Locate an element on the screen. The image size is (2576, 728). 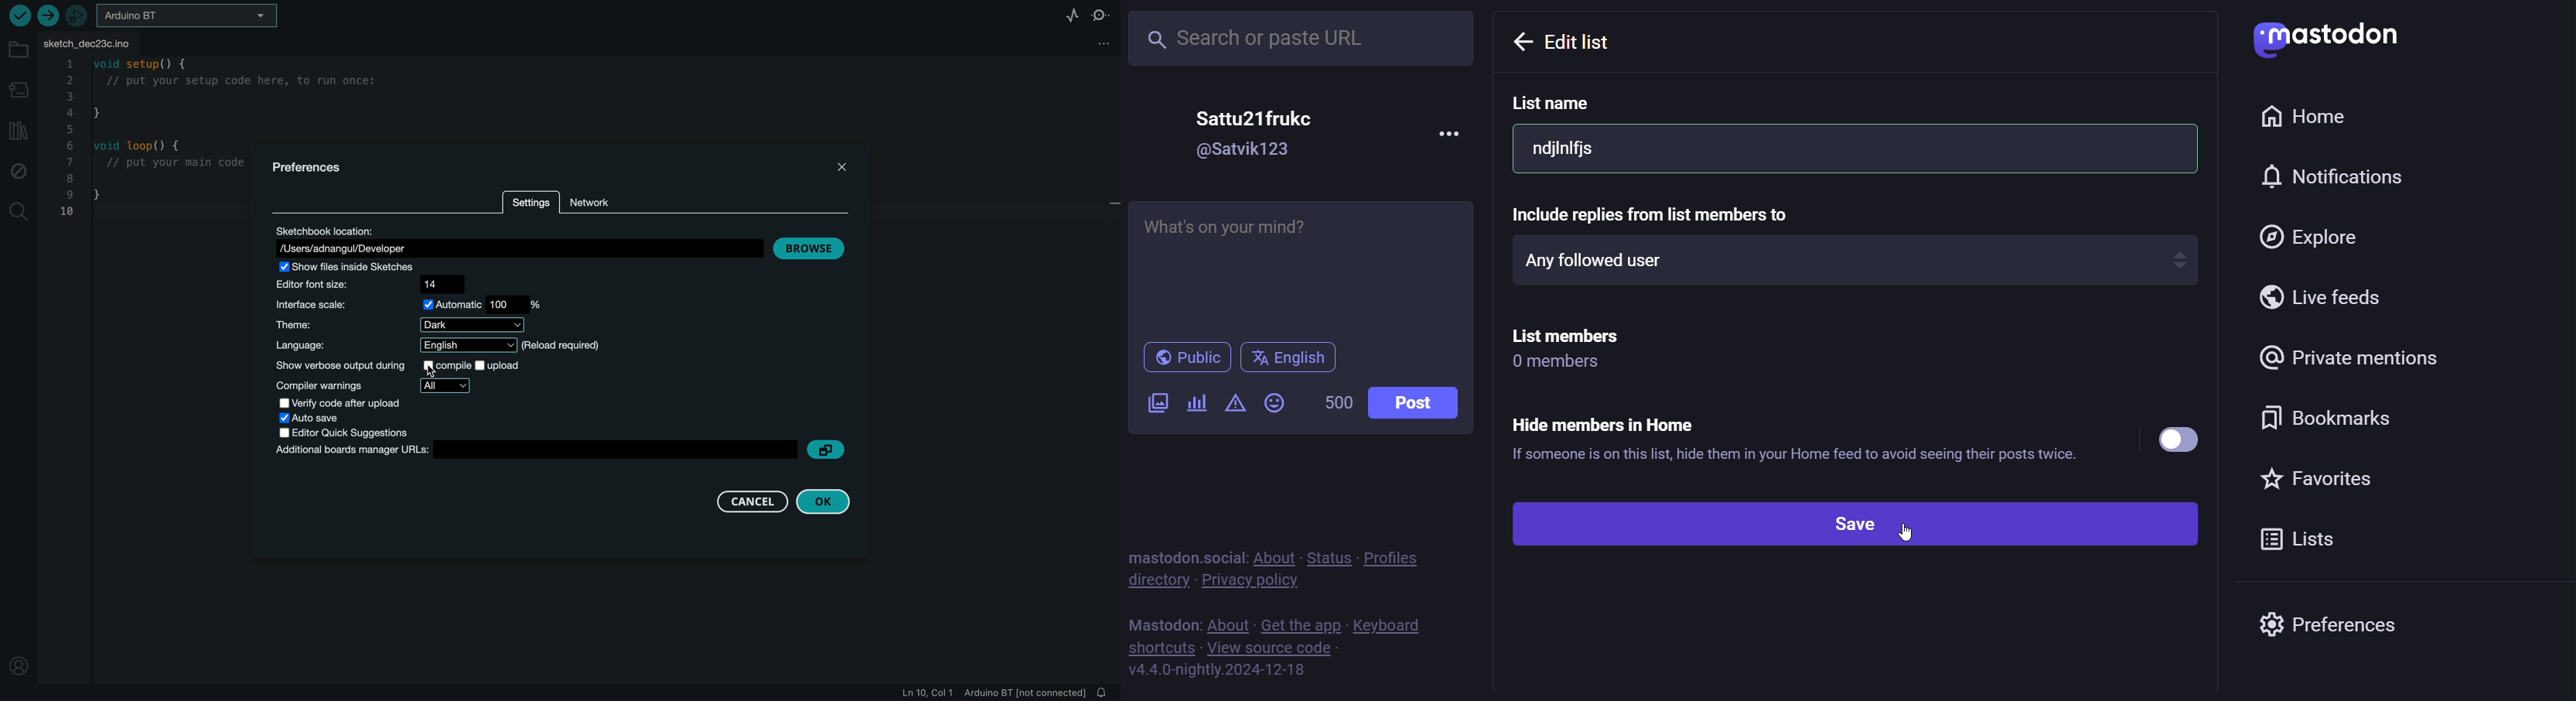
notification is located at coordinates (2343, 178).